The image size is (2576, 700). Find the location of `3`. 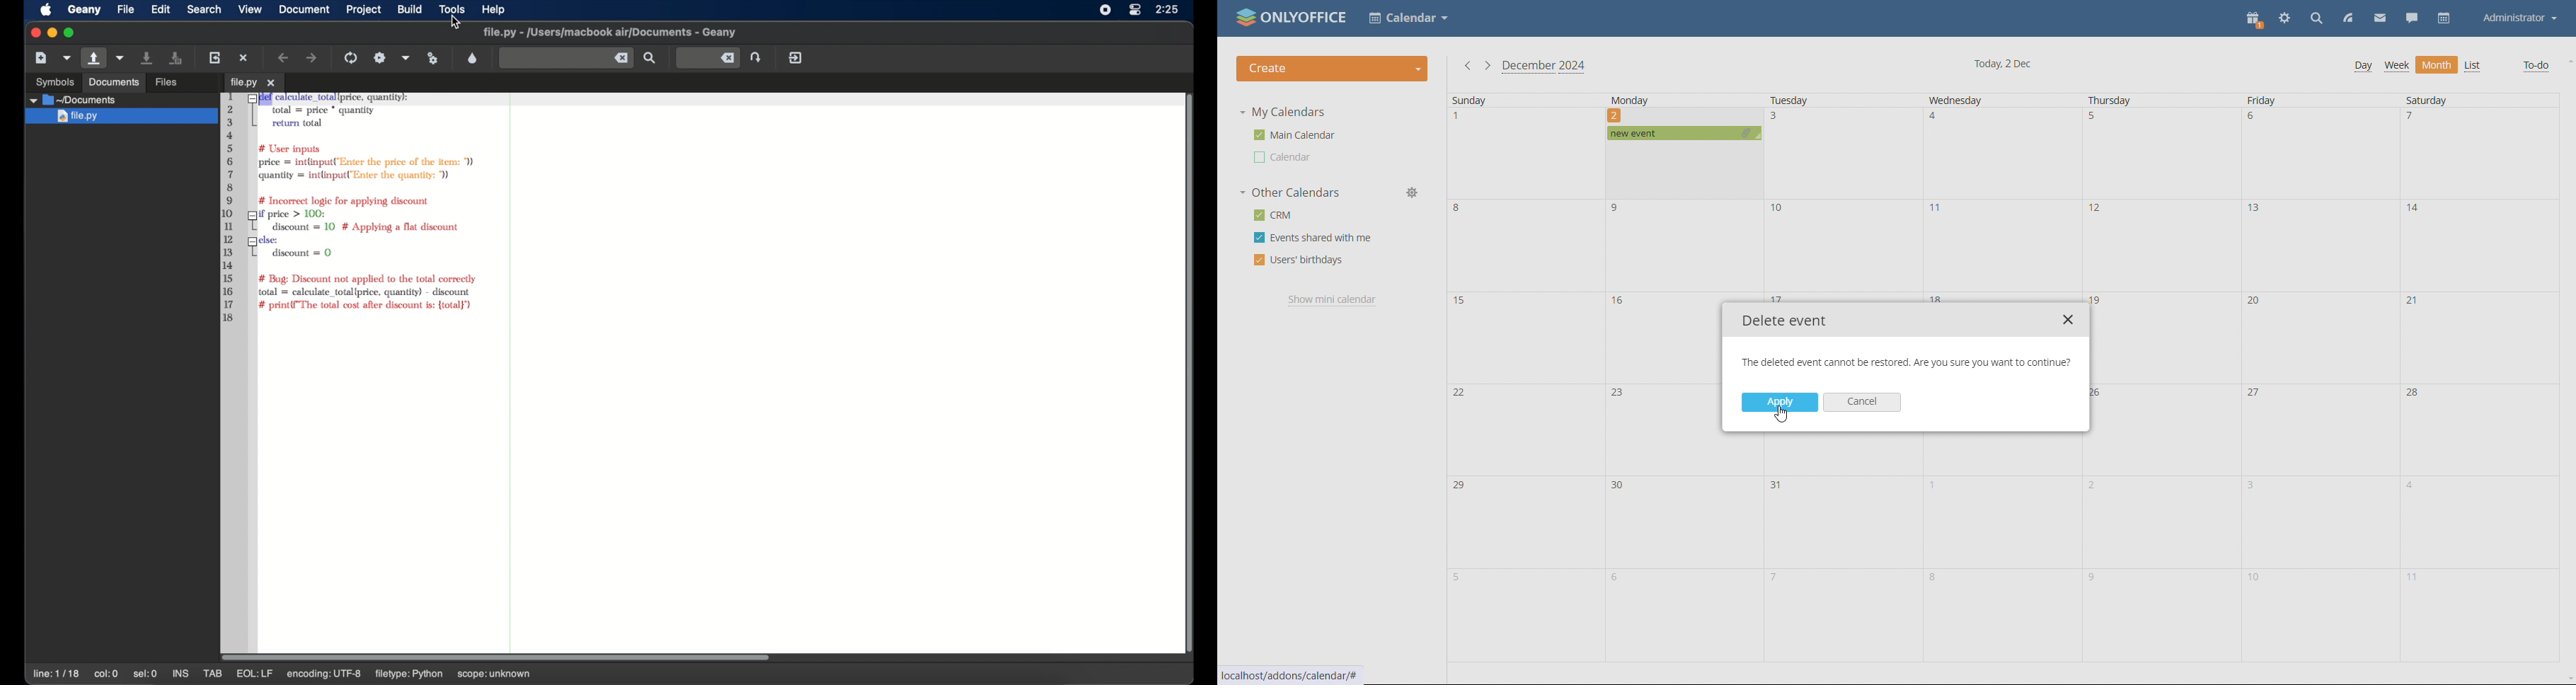

3 is located at coordinates (2255, 486).